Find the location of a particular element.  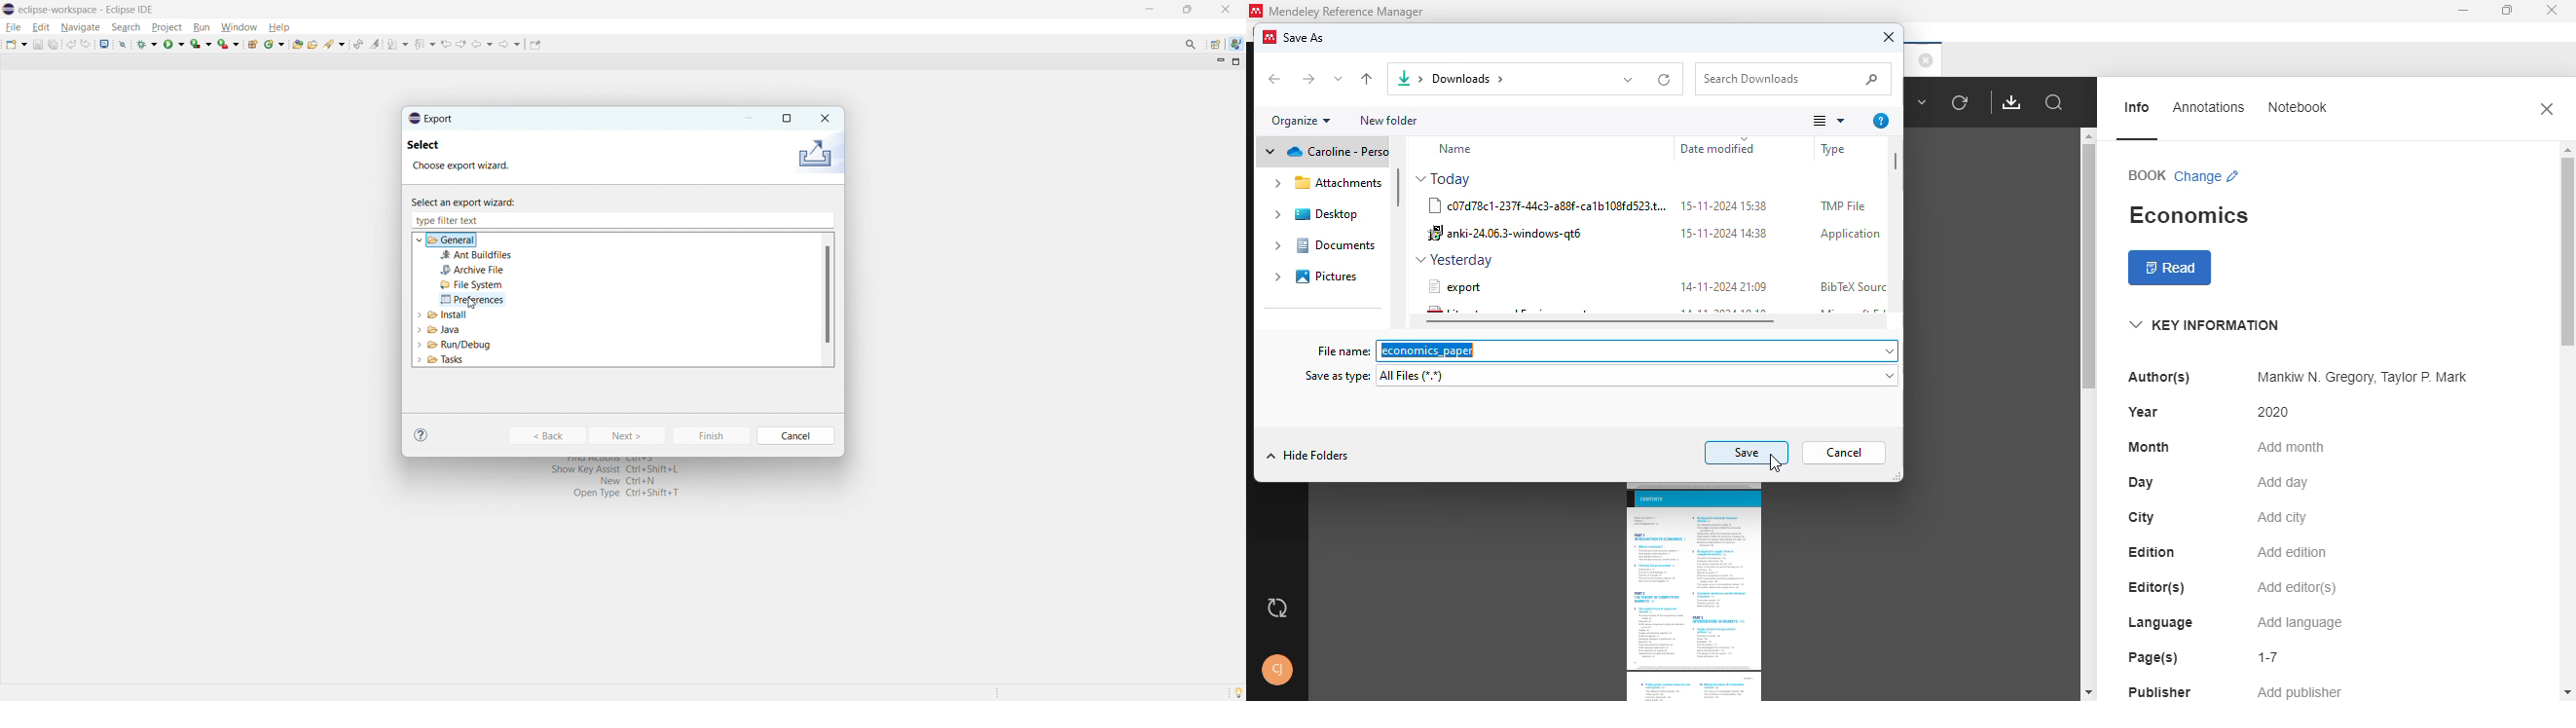

edit is located at coordinates (41, 27).